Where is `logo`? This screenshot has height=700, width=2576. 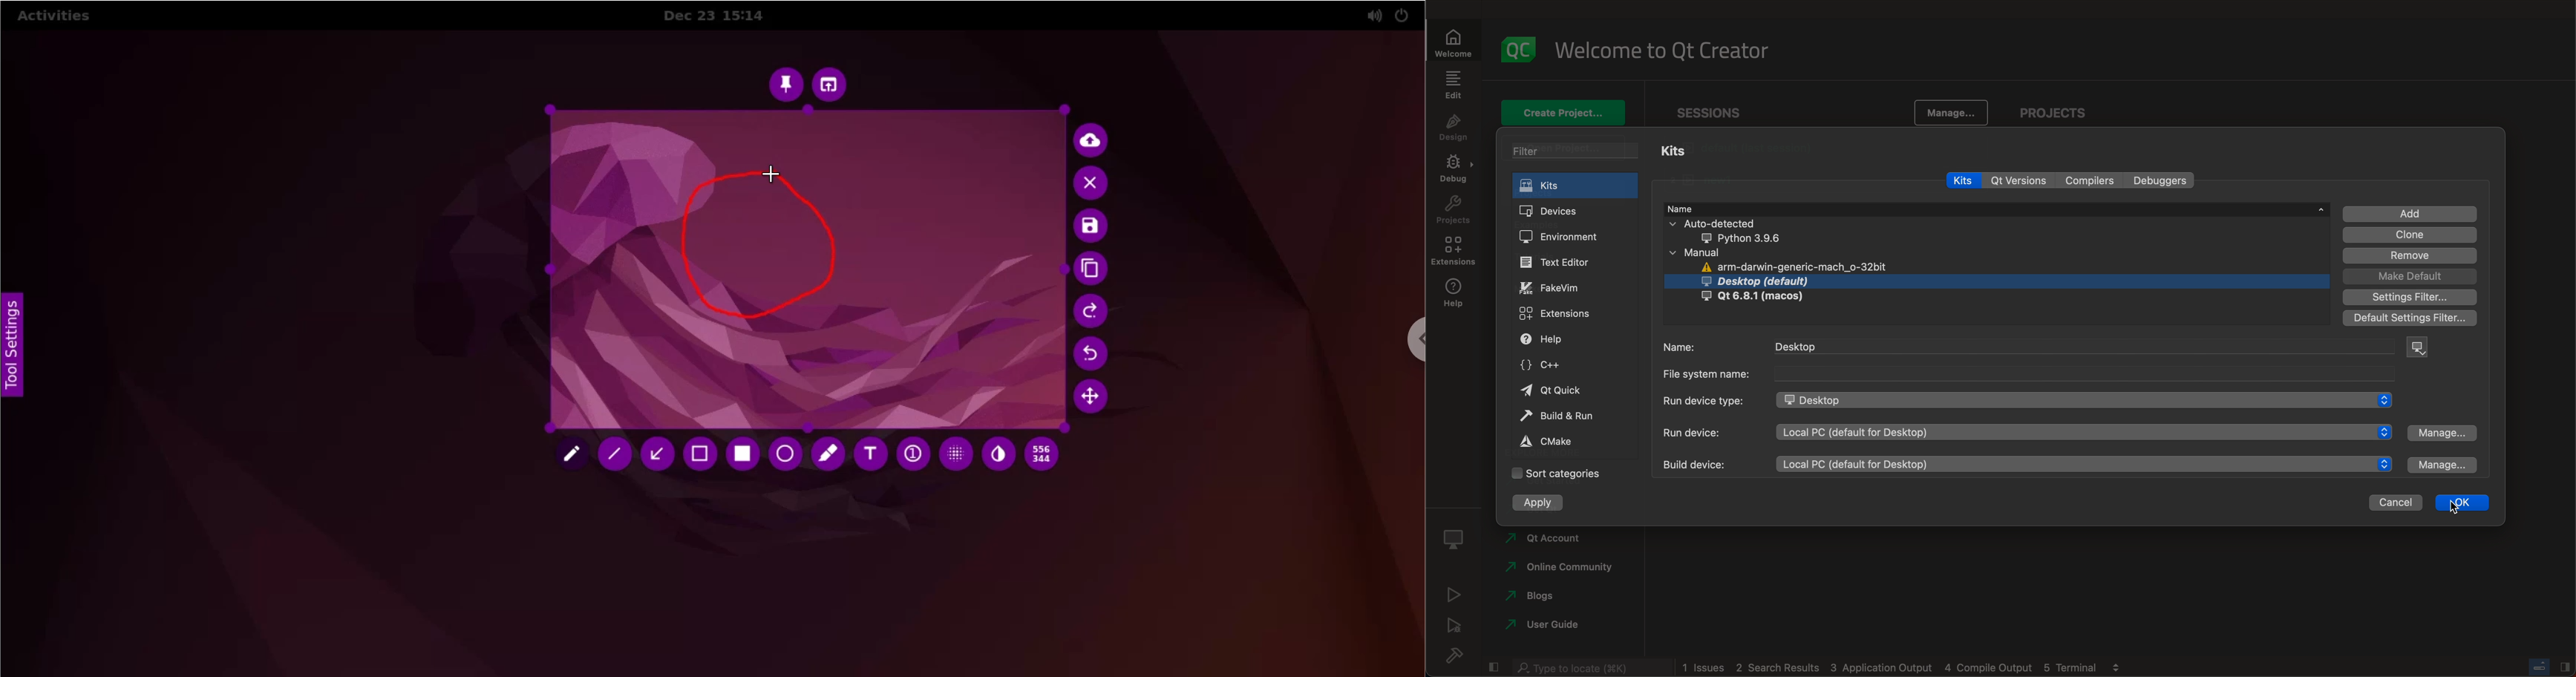 logo is located at coordinates (1520, 46).